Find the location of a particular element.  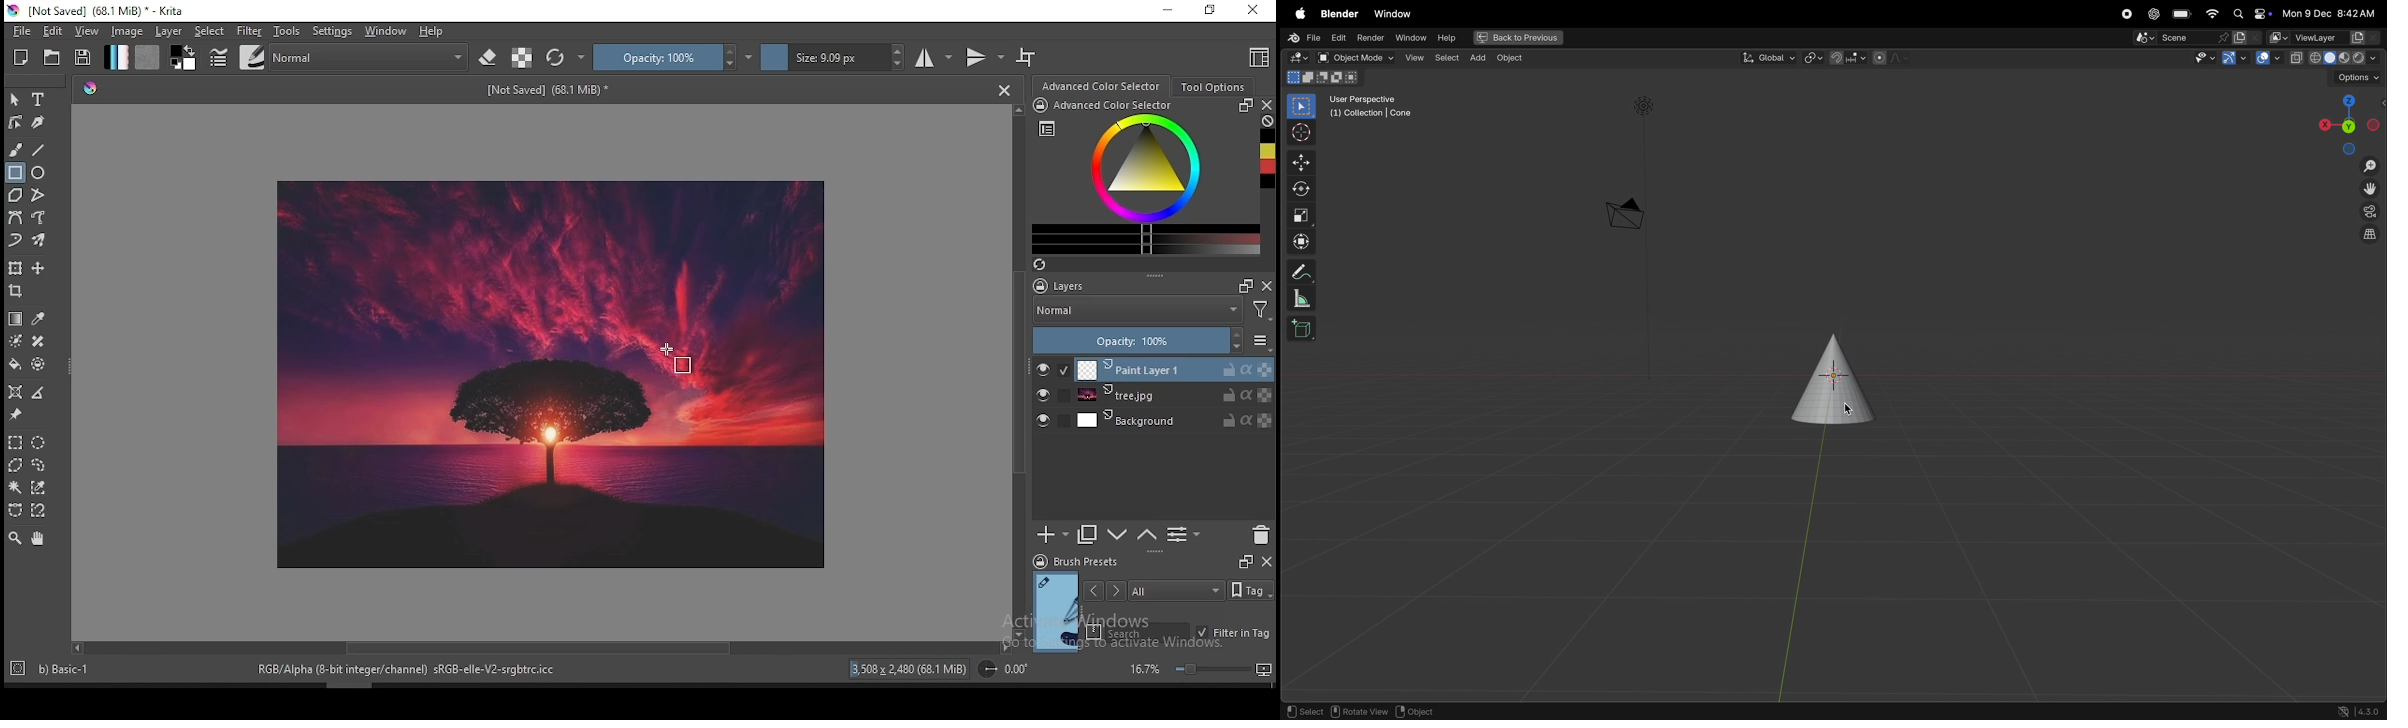

view is located at coordinates (89, 32).